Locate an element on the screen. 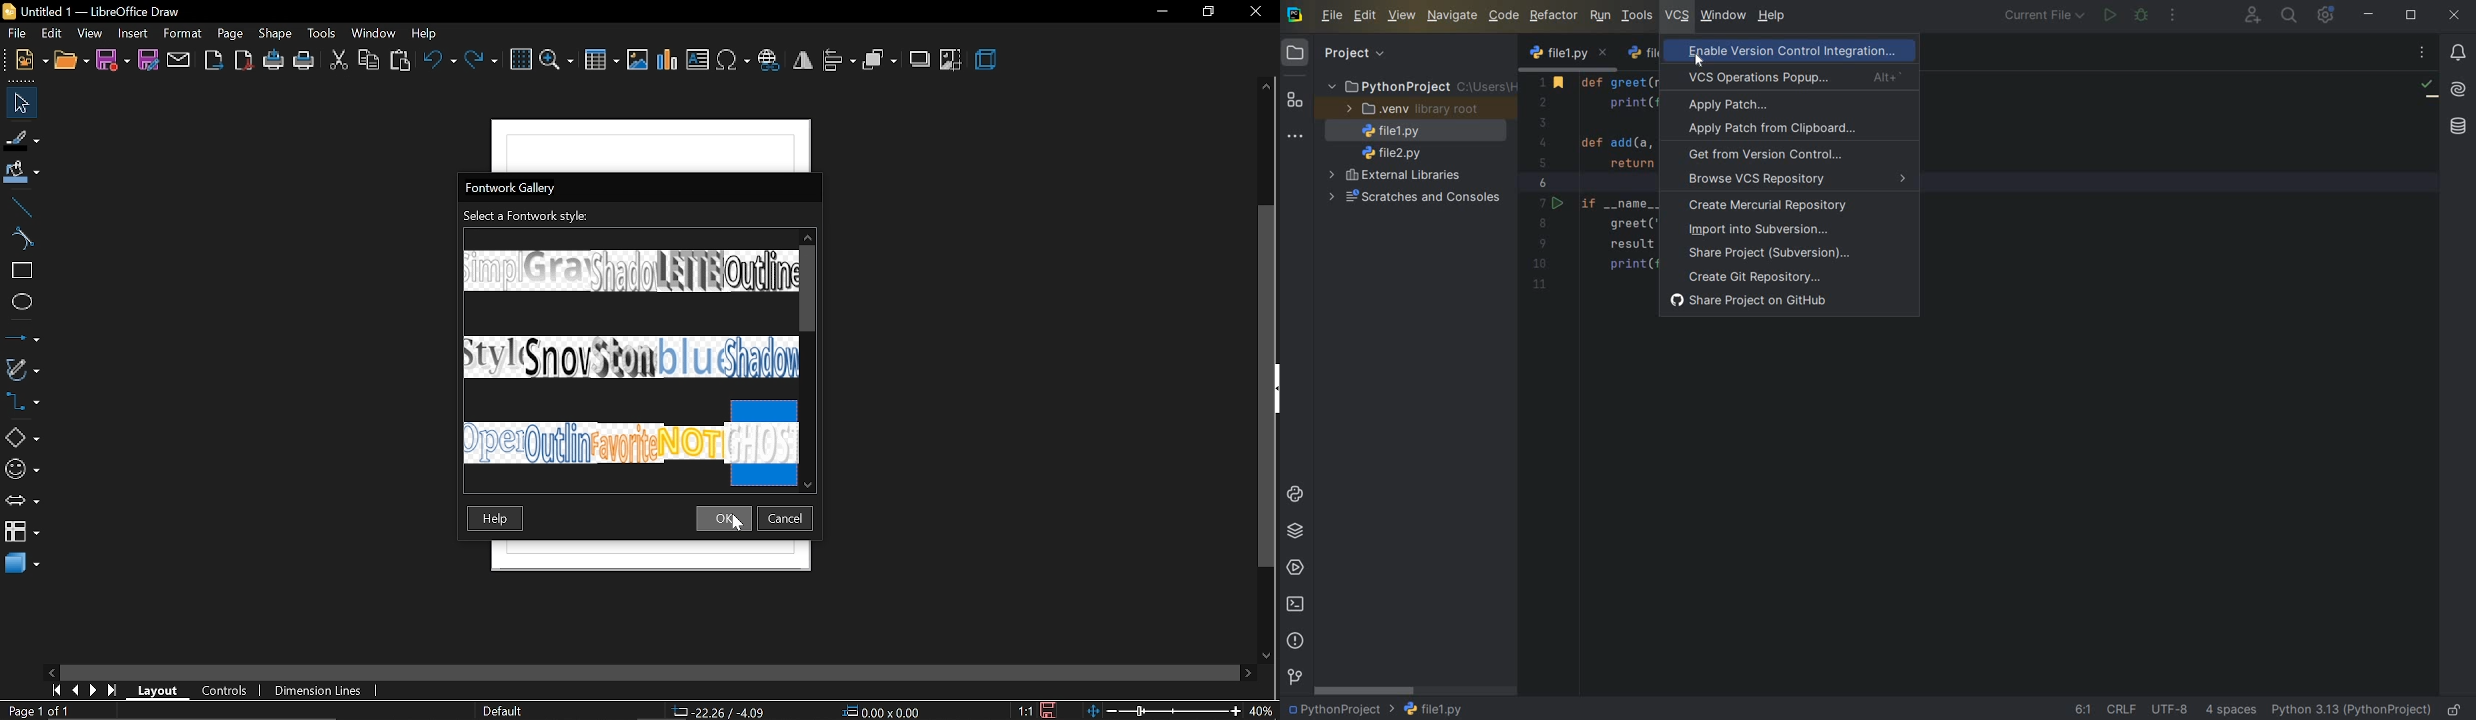  shadow is located at coordinates (919, 61).